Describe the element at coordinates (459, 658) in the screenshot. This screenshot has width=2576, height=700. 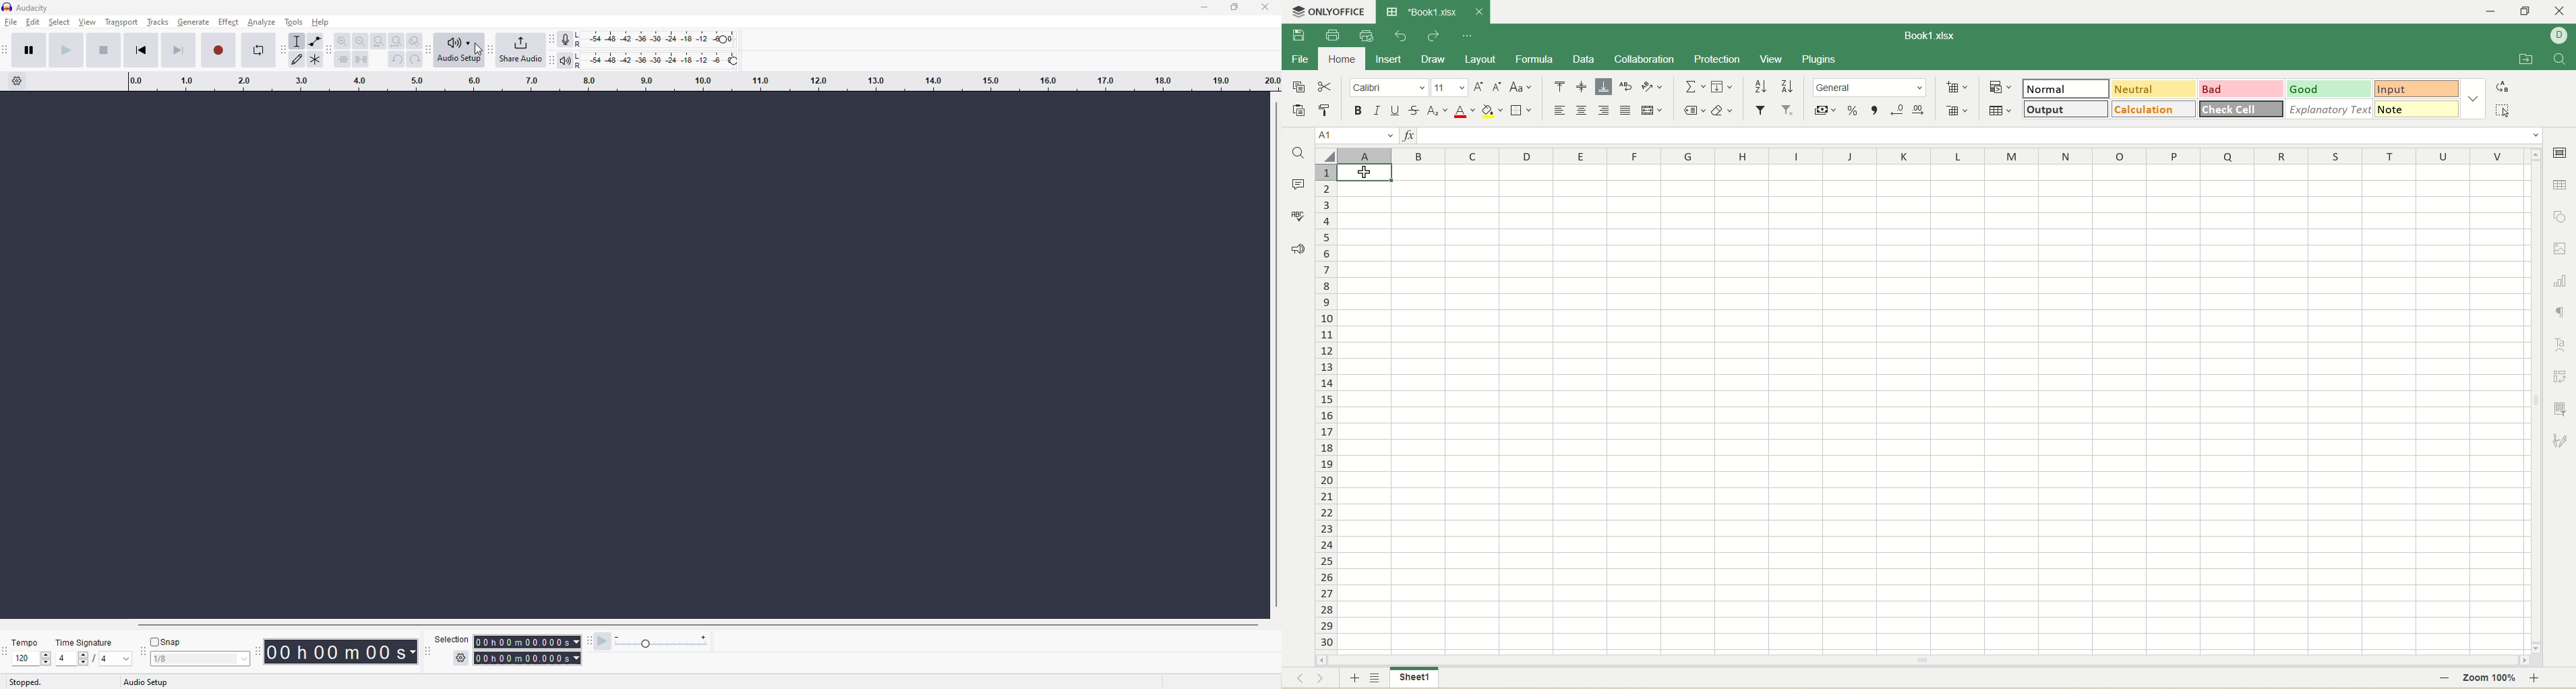
I see `settings` at that location.